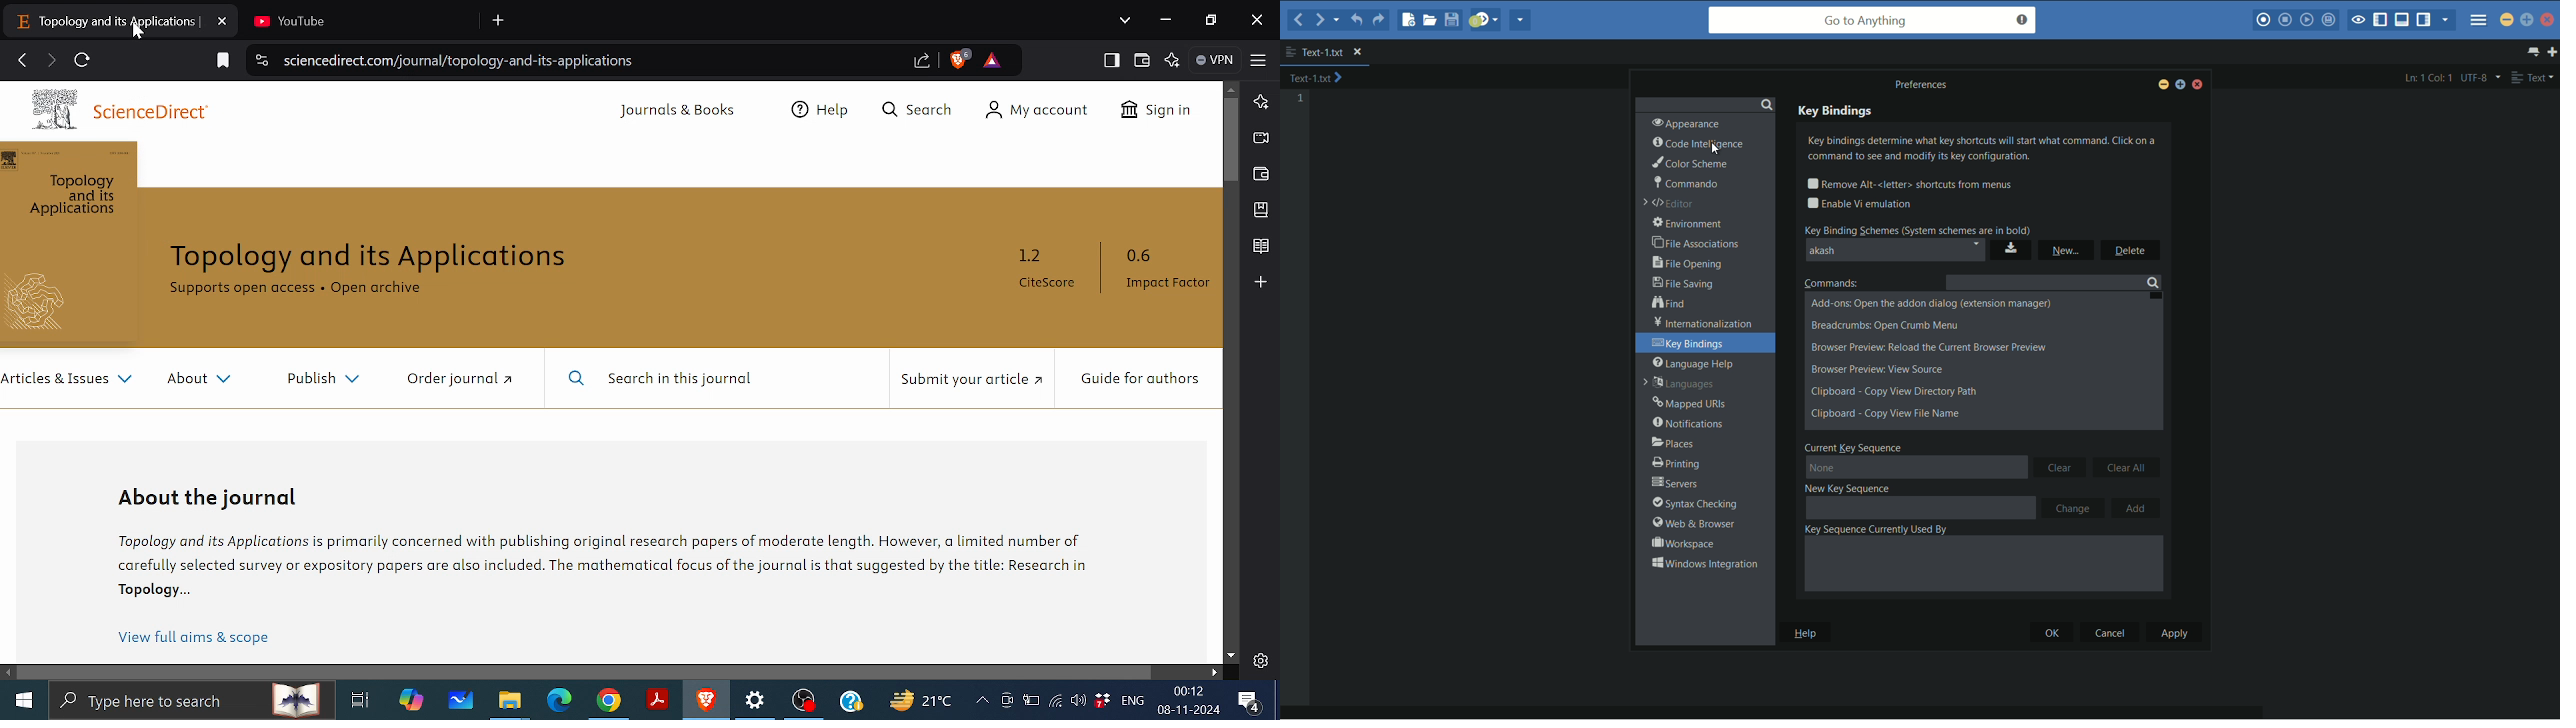 Image resolution: width=2576 pixels, height=728 pixels. I want to click on key sequence currently used by, so click(1982, 567).